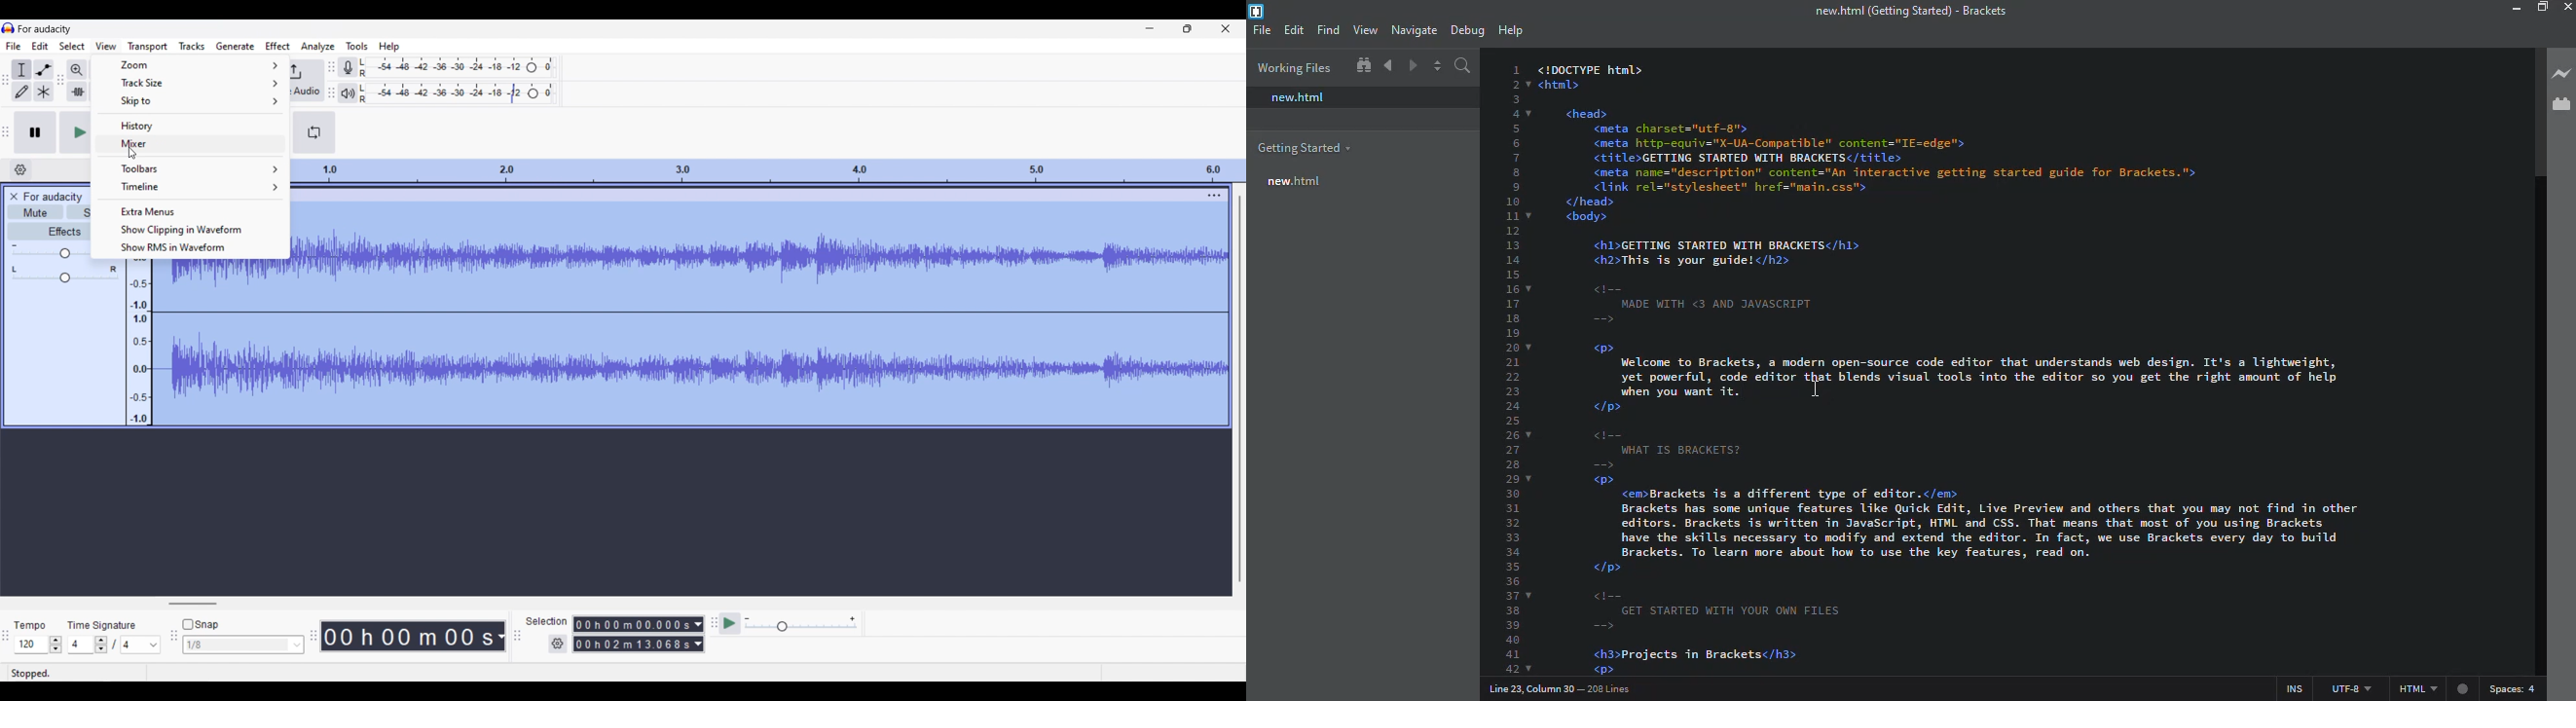 This screenshot has width=2576, height=728. Describe the element at coordinates (53, 197) in the screenshot. I see `Project name` at that location.